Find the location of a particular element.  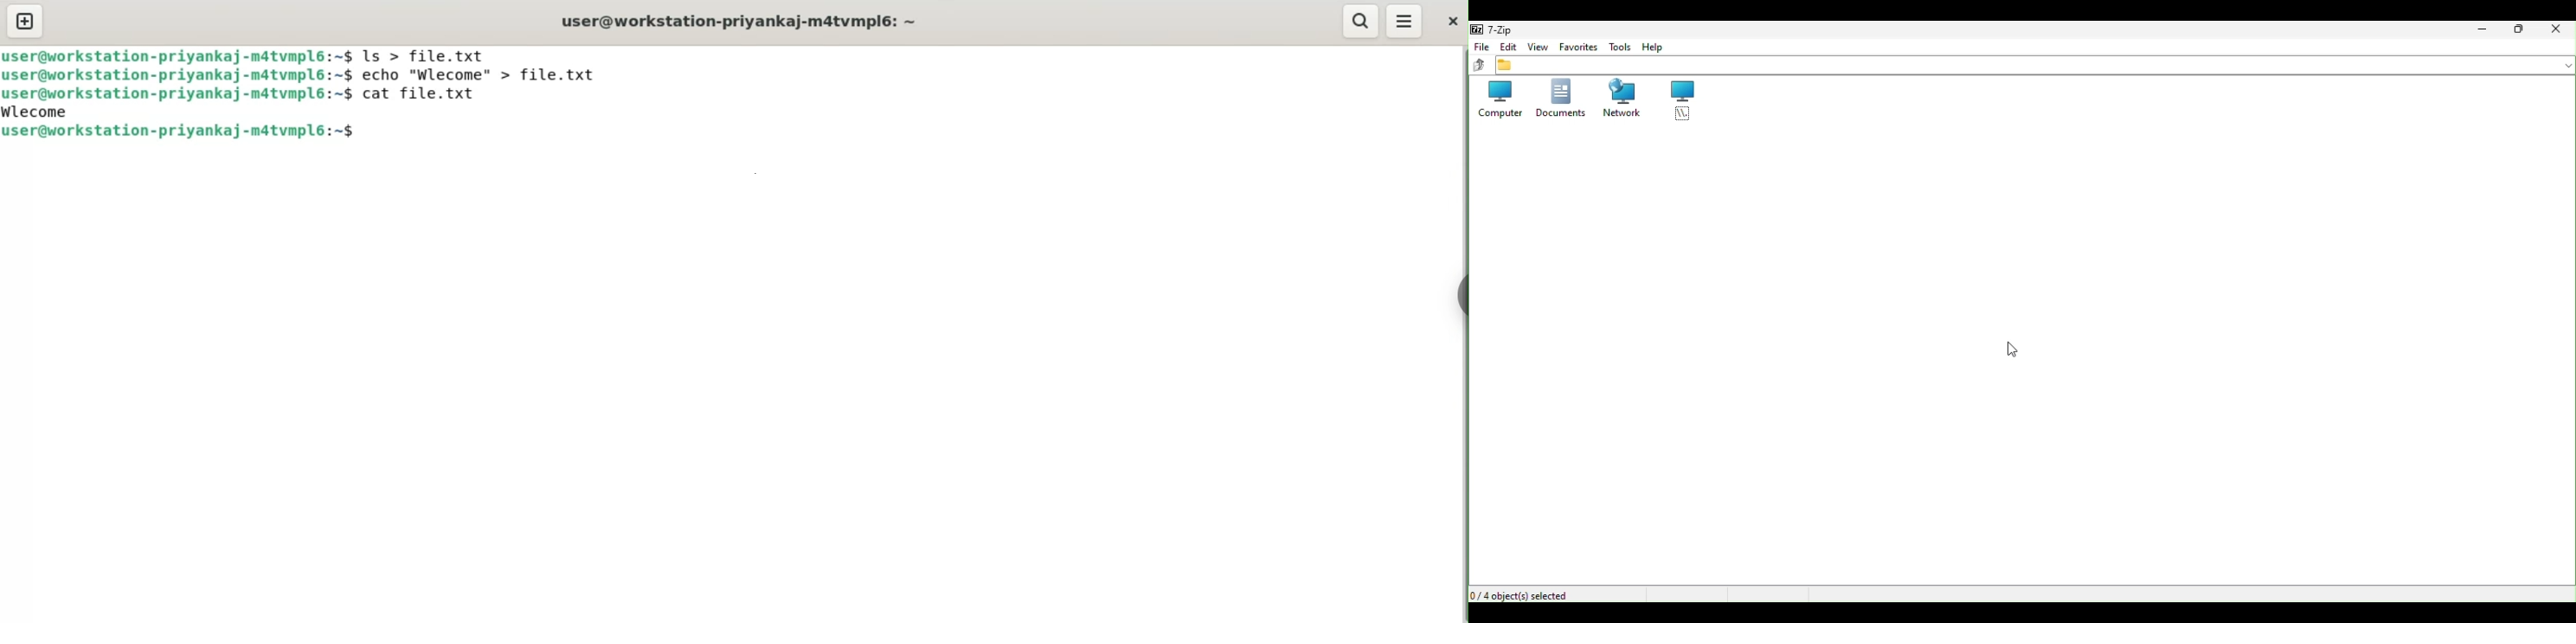

root is located at coordinates (1679, 100).